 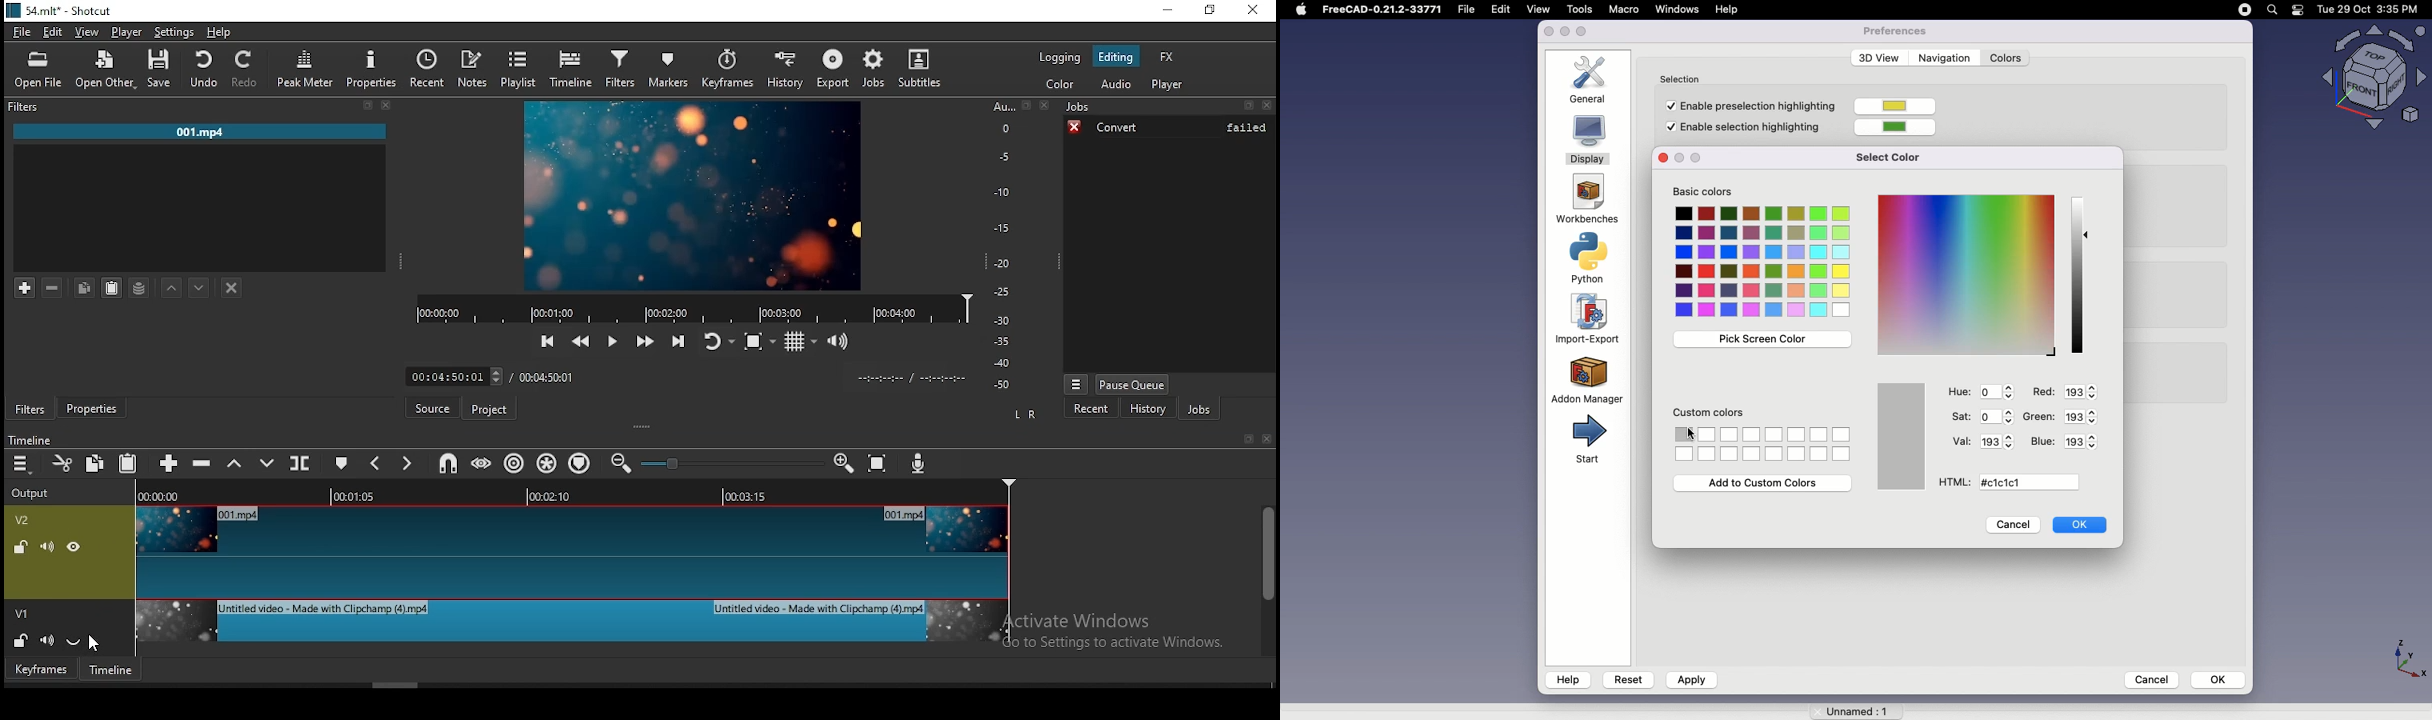 I want to click on timeline, so click(x=574, y=67).